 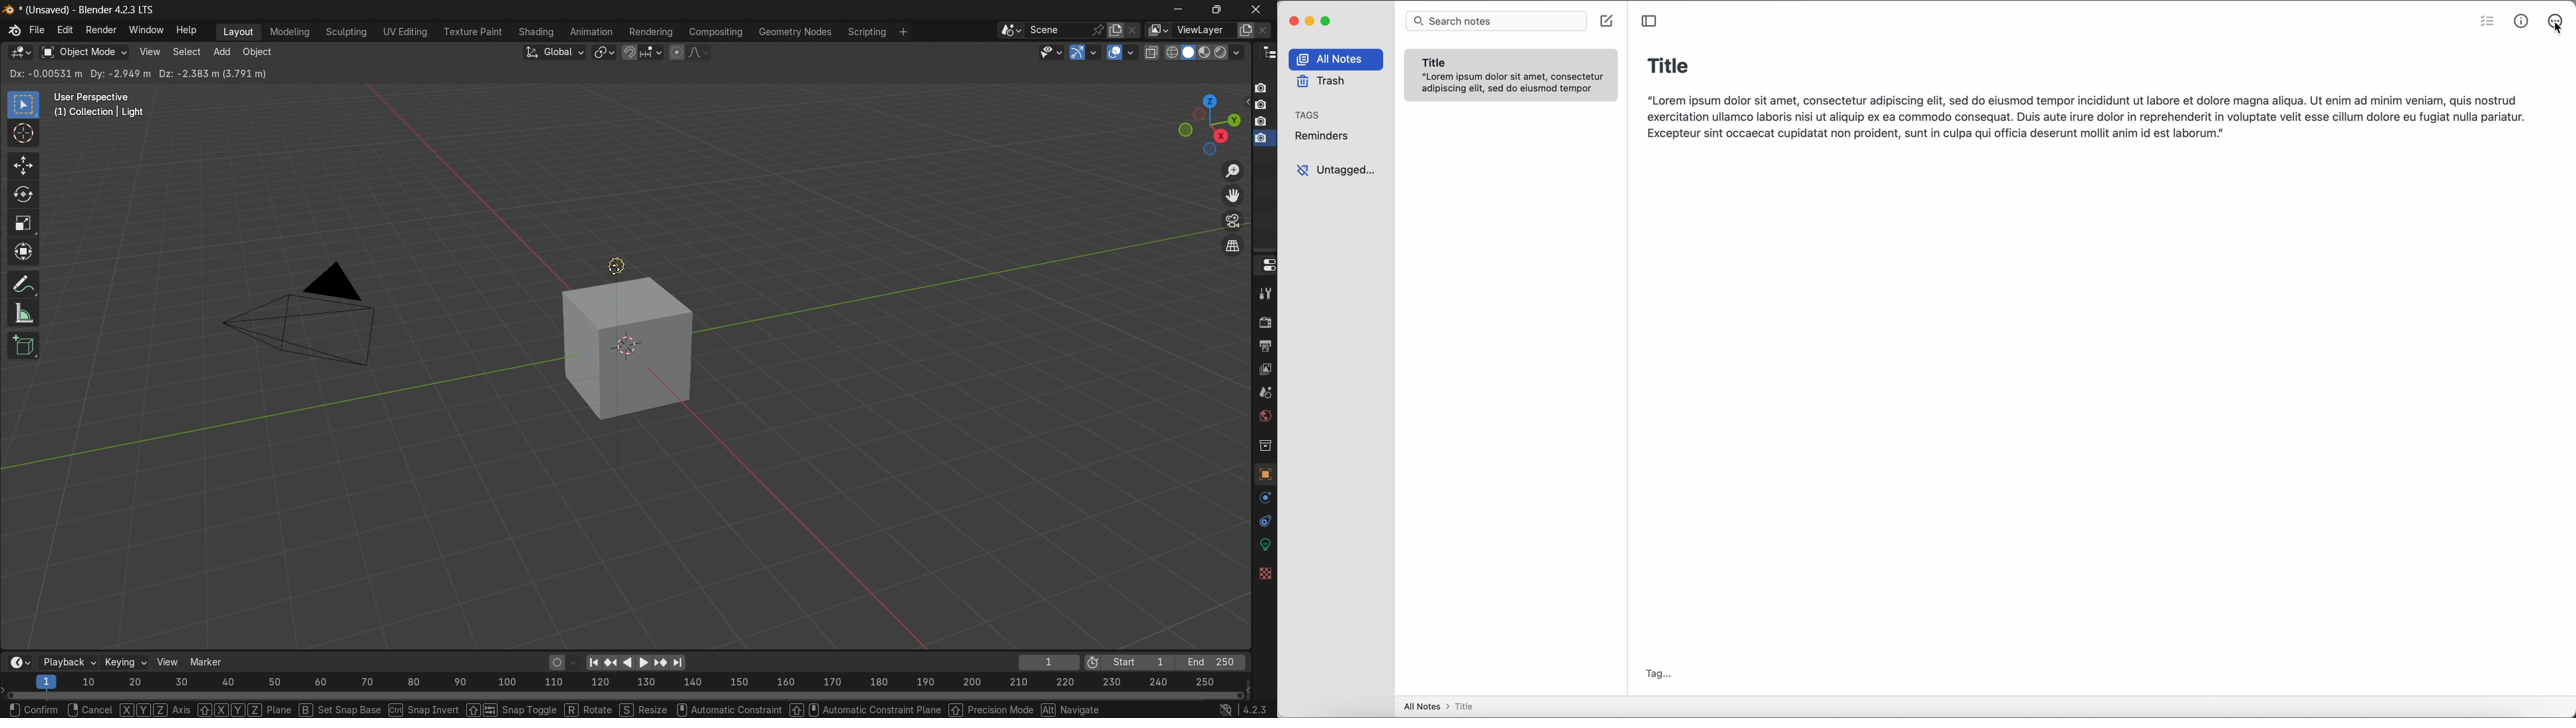 I want to click on render menu, so click(x=102, y=30).